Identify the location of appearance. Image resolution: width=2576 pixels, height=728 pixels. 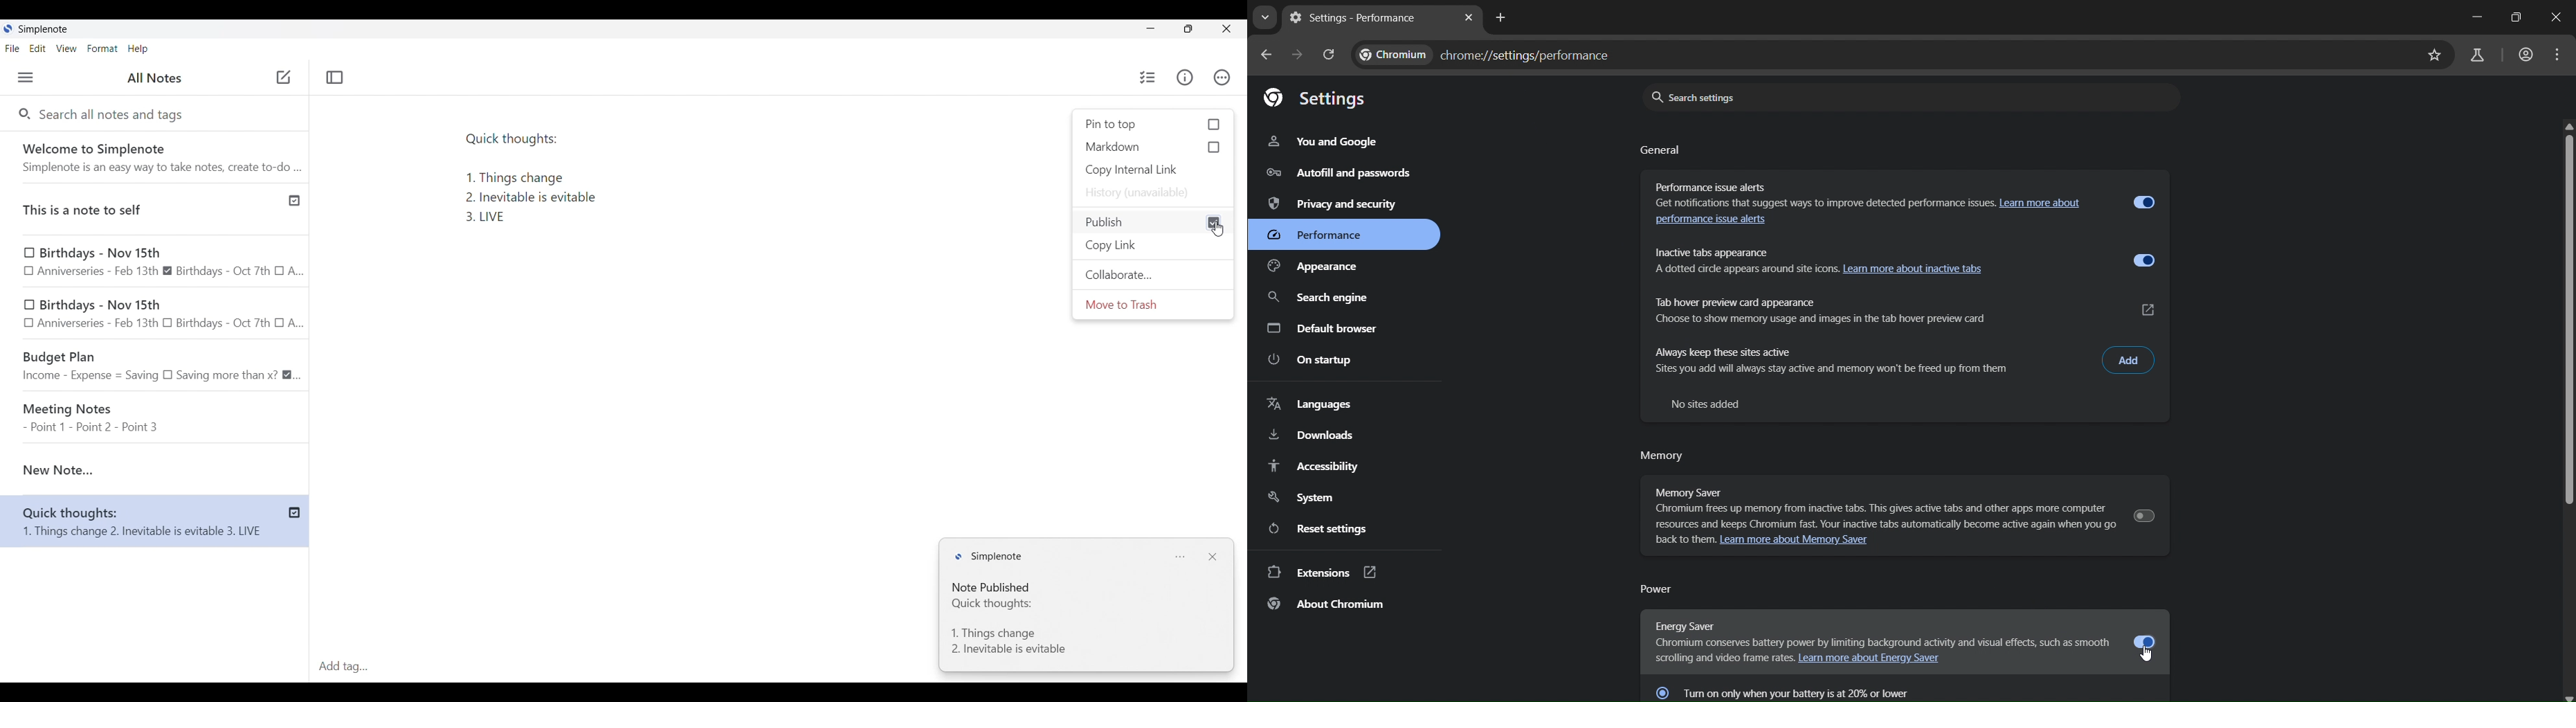
(1324, 267).